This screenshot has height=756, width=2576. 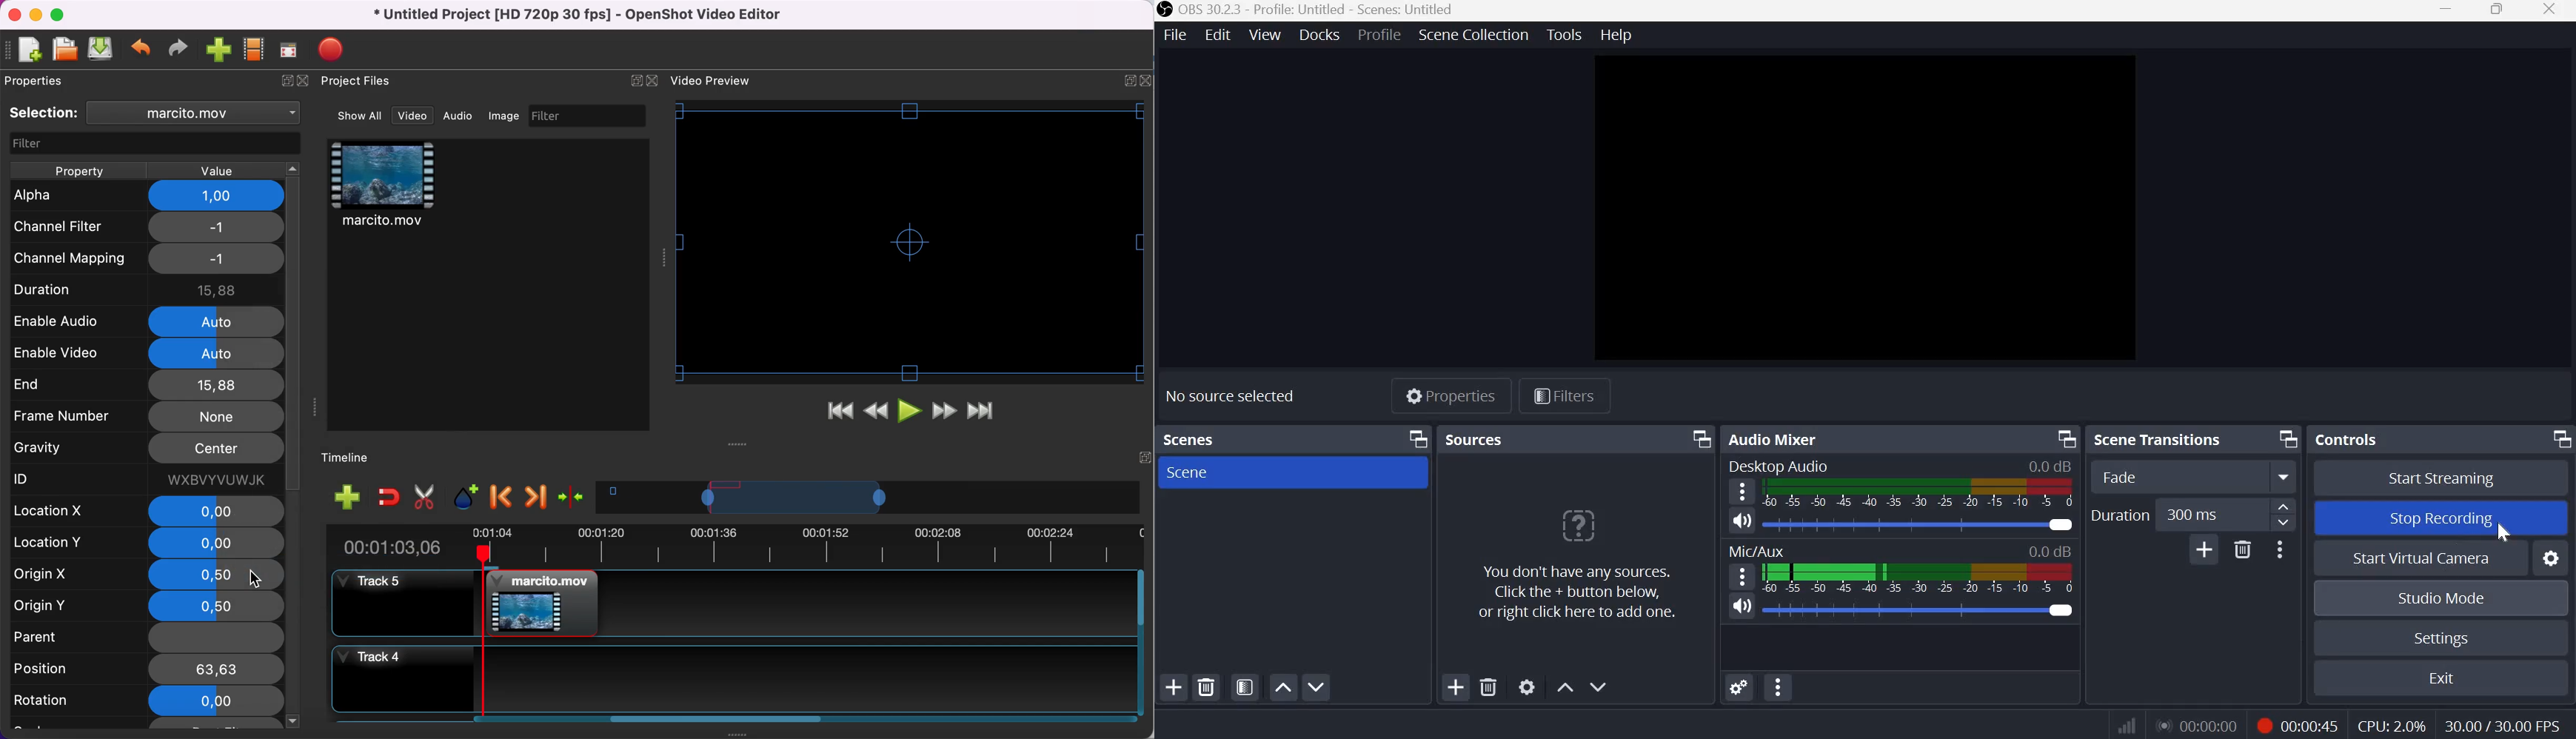 What do you see at coordinates (348, 496) in the screenshot?
I see `add track` at bounding box center [348, 496].